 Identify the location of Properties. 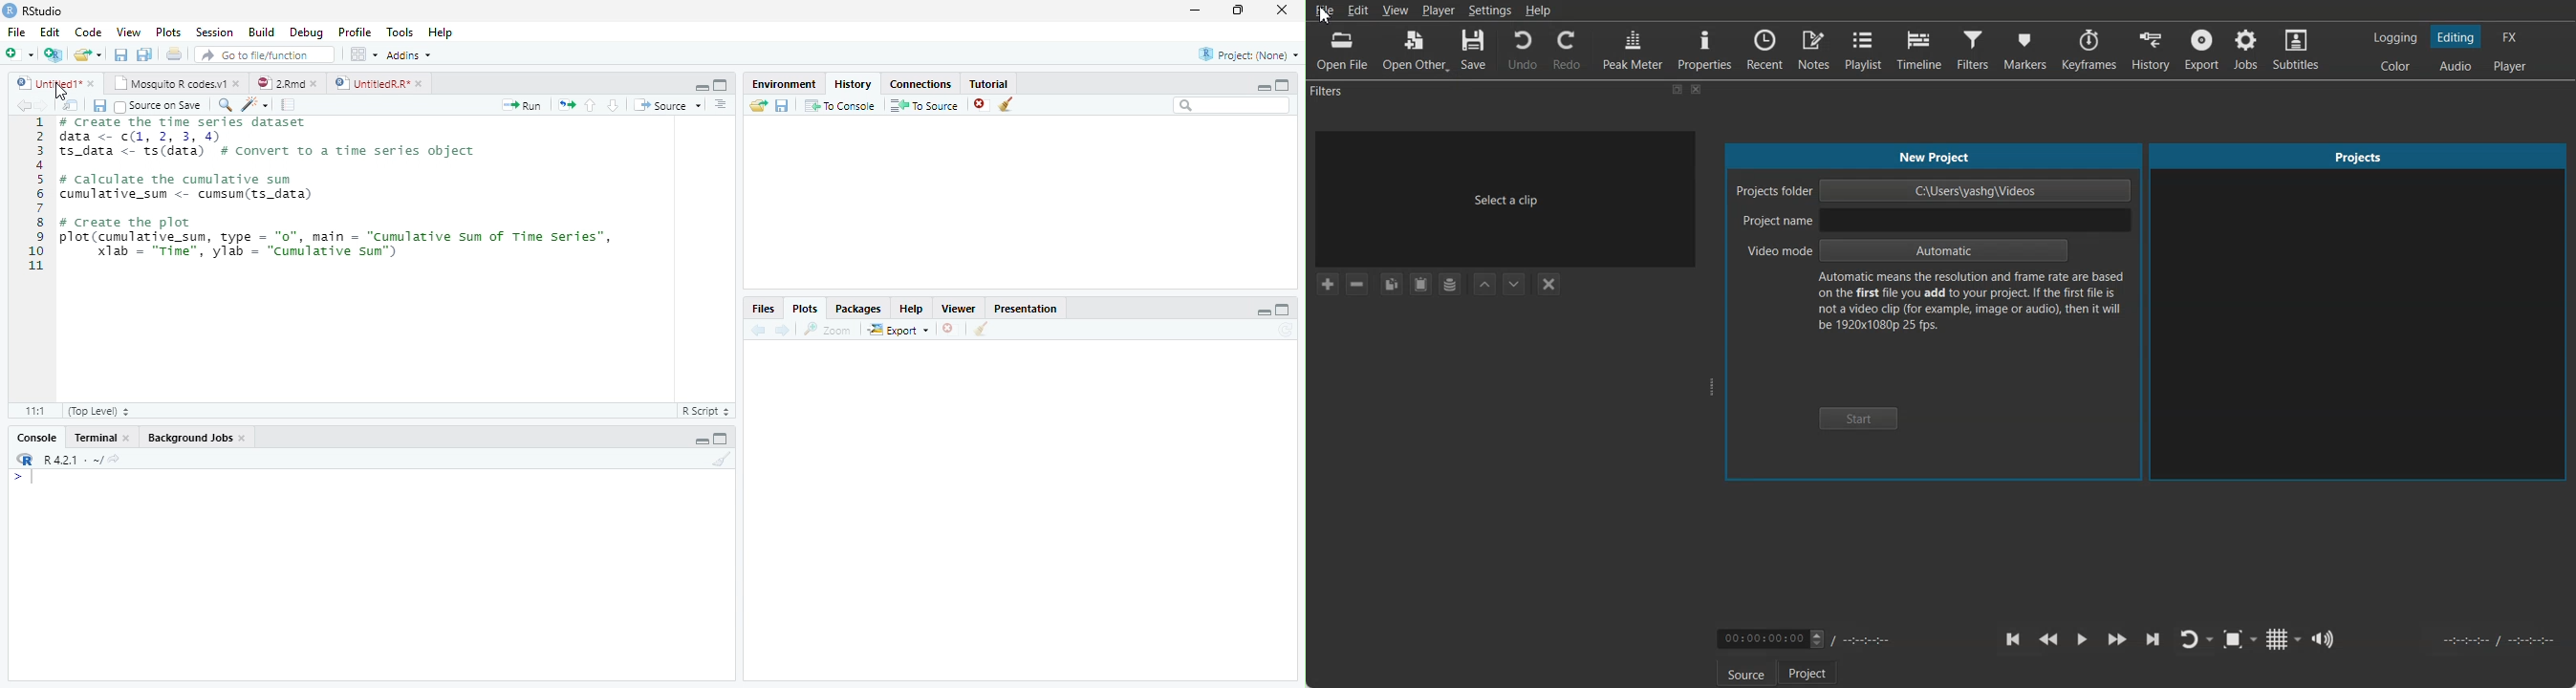
(1705, 48).